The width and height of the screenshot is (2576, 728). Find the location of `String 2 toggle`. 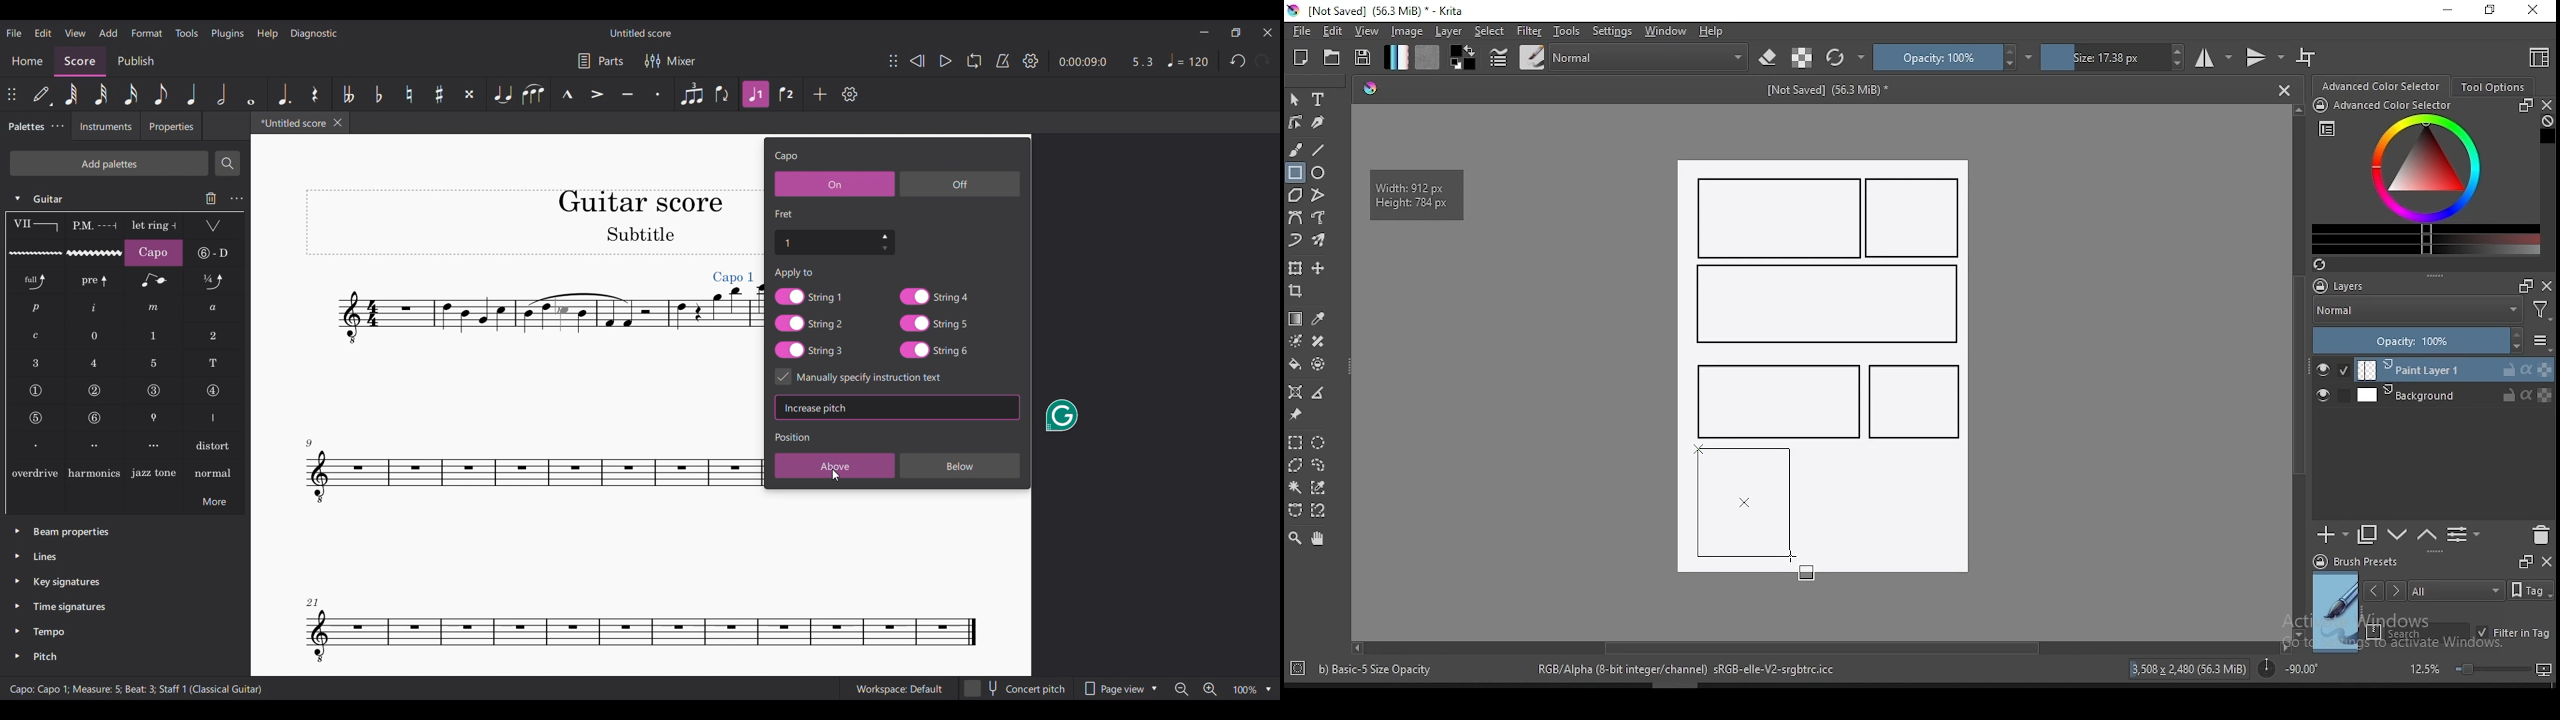

String 2 toggle is located at coordinates (809, 323).